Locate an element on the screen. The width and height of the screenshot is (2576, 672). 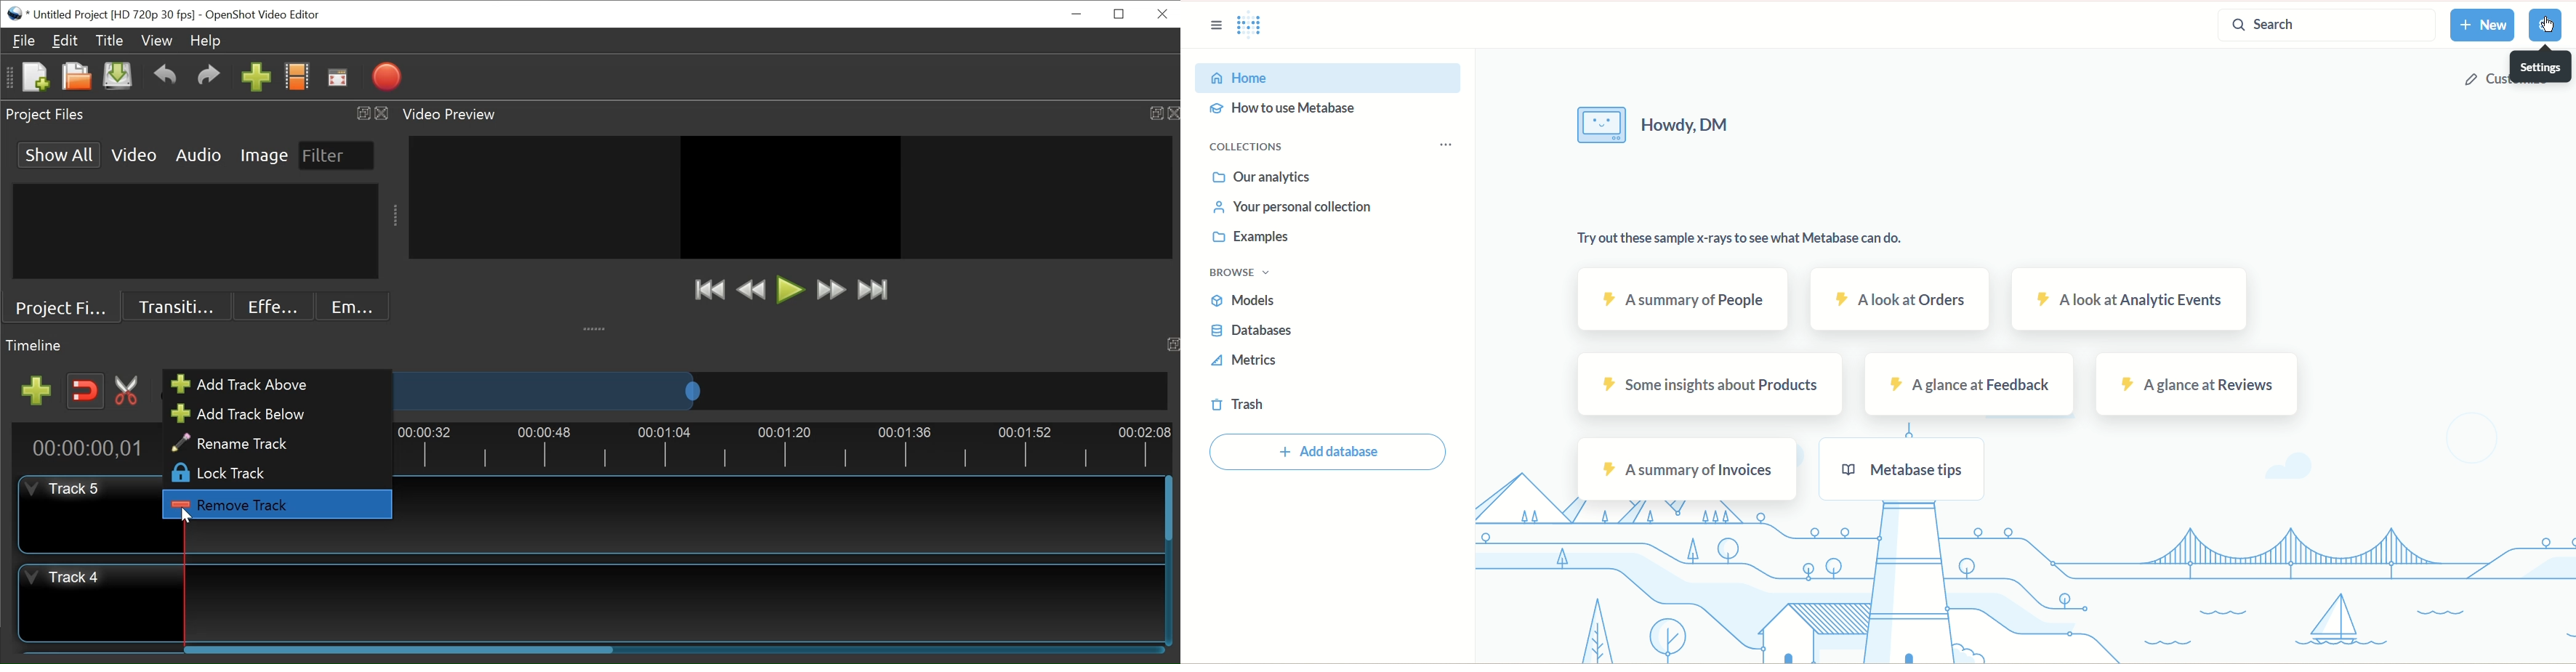
Add Track Below is located at coordinates (272, 414).